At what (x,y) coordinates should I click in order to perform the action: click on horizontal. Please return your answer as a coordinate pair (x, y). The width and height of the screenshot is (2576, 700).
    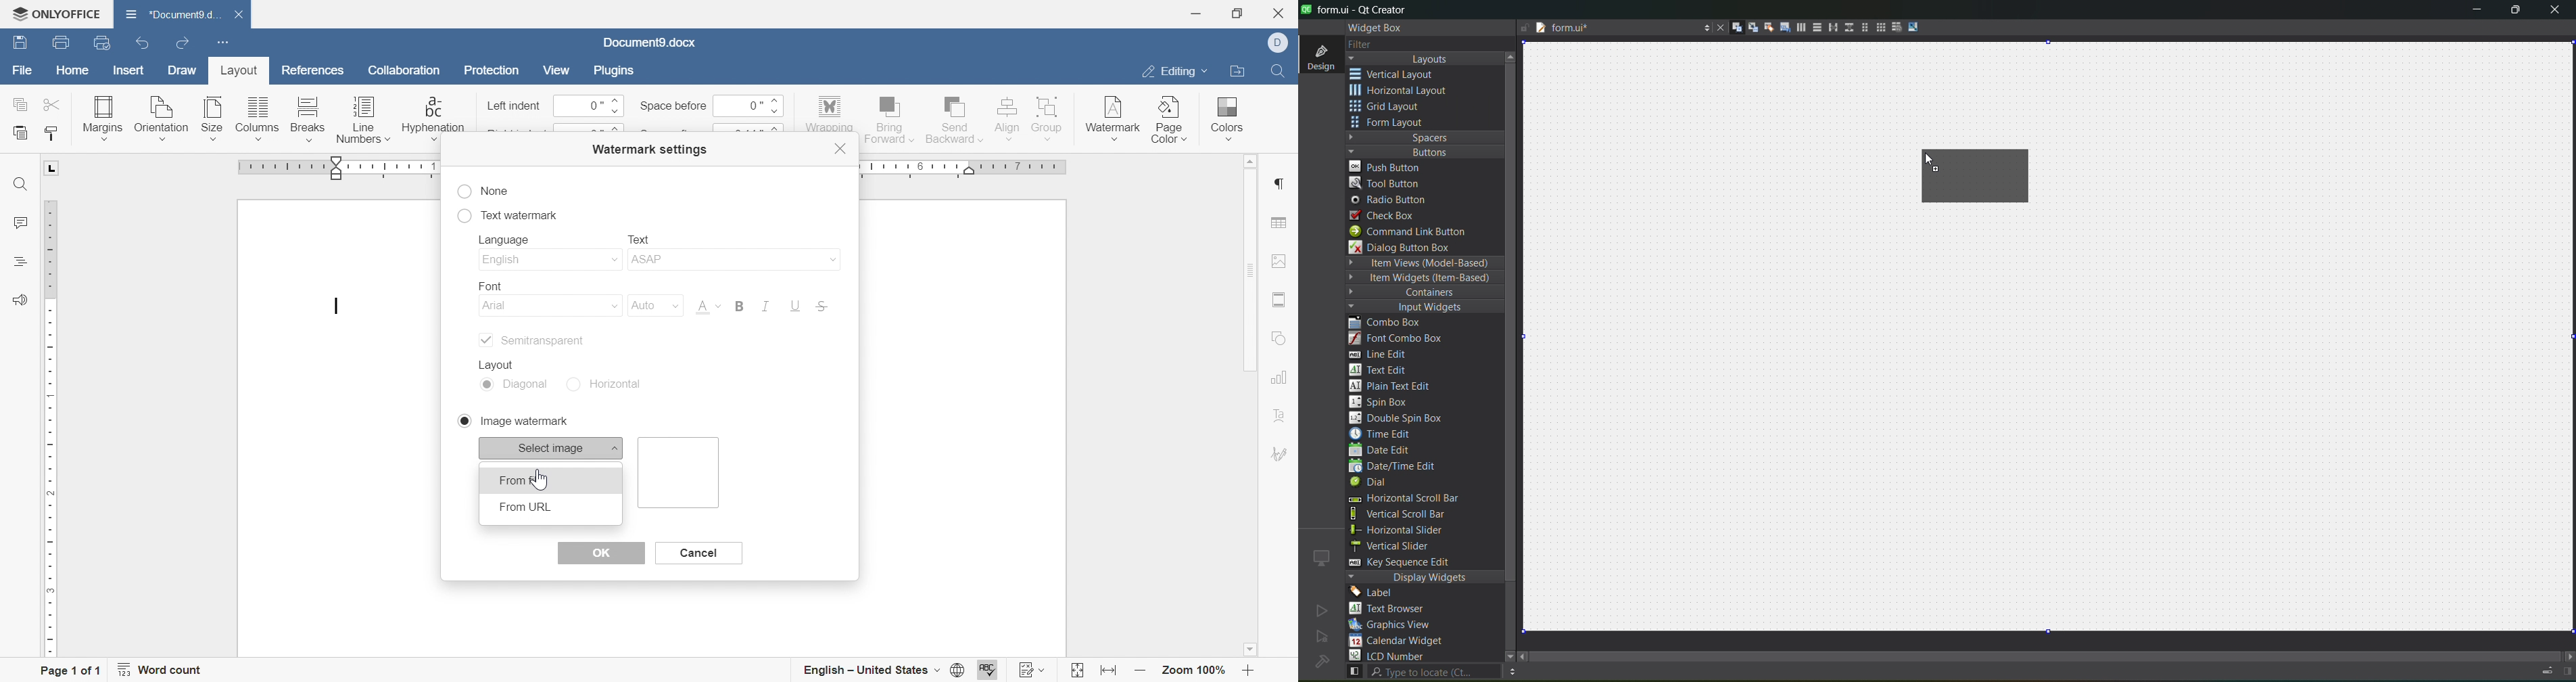
    Looking at the image, I should click on (1401, 93).